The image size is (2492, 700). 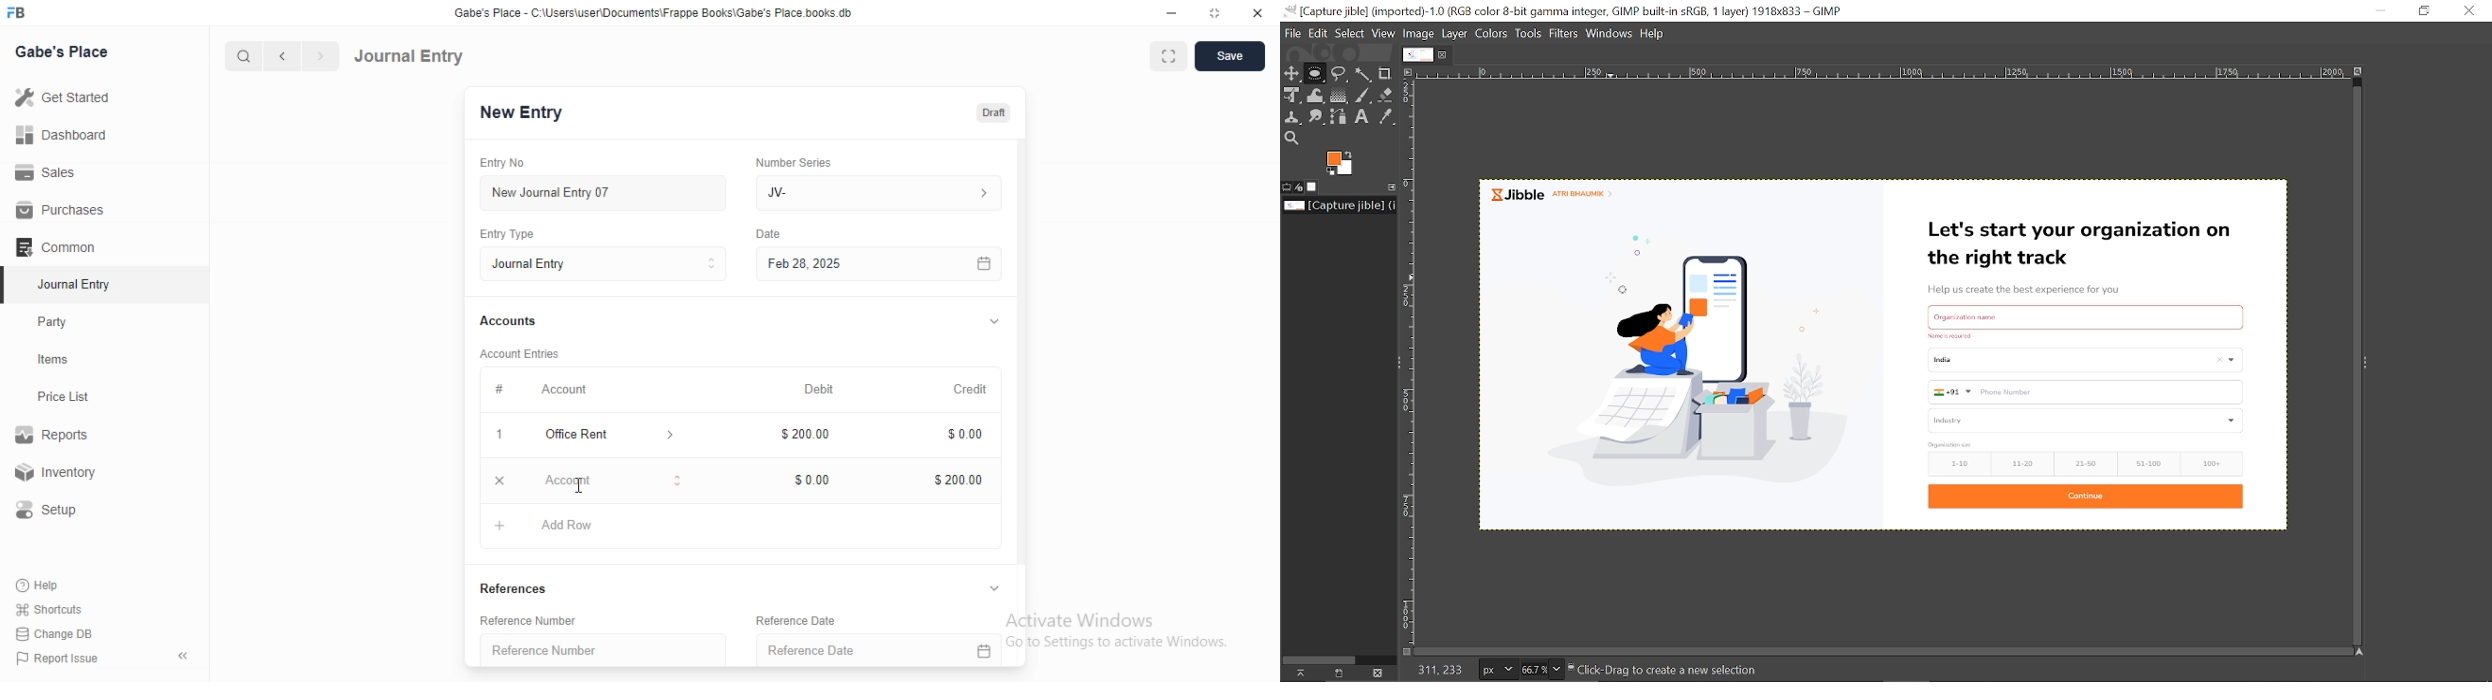 What do you see at coordinates (2358, 652) in the screenshot?
I see `Navigate the image display` at bounding box center [2358, 652].